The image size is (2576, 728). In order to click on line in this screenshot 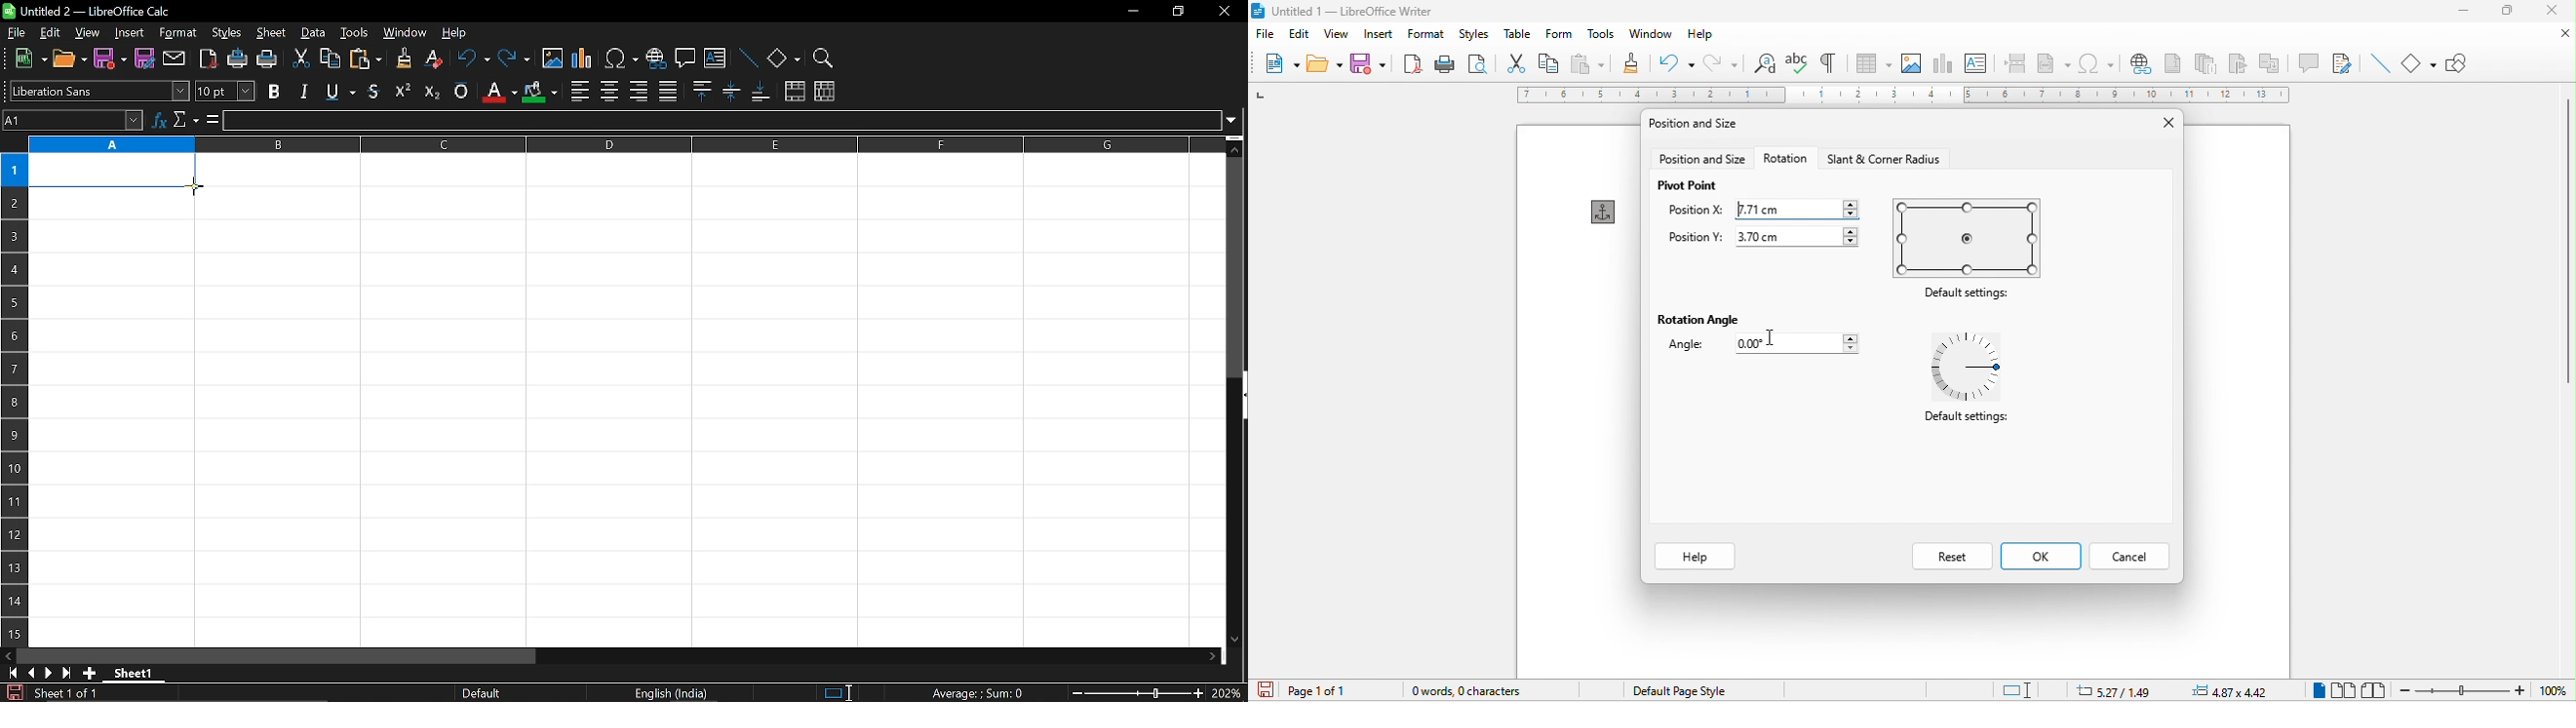, I will do `click(748, 58)`.